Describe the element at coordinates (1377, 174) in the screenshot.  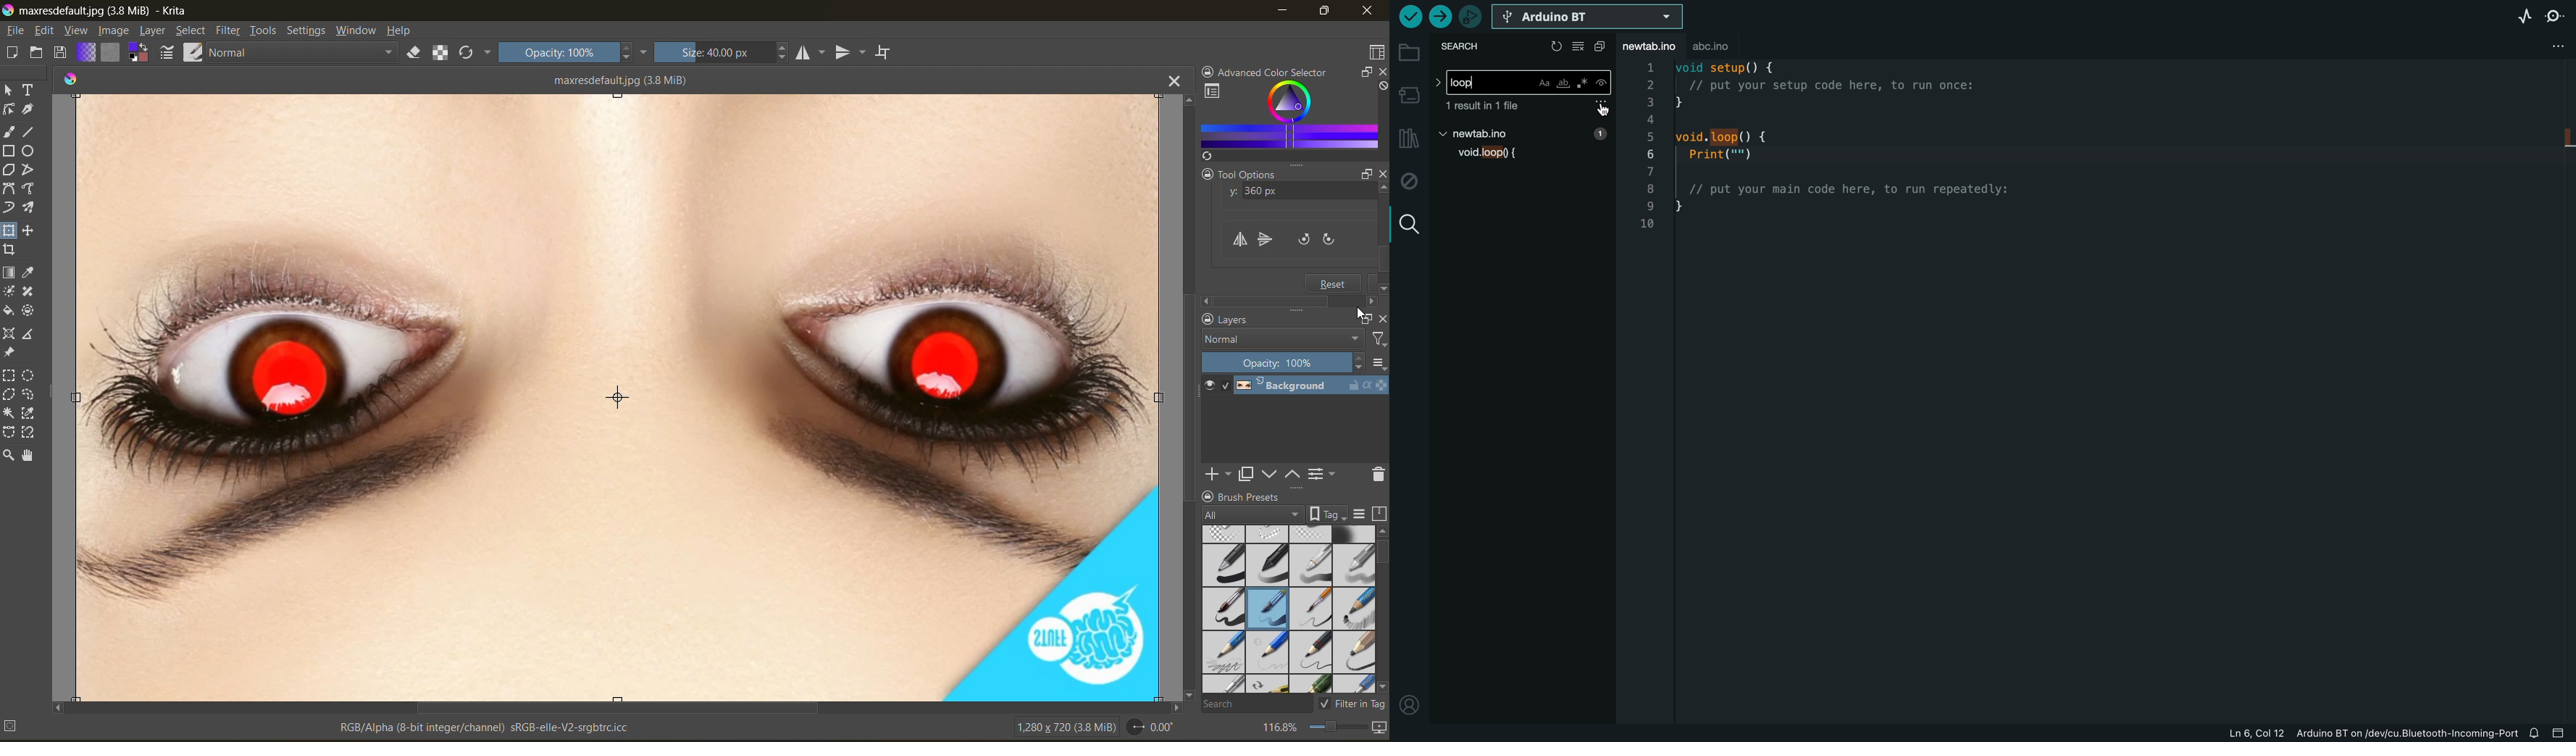
I see `close docker` at that location.